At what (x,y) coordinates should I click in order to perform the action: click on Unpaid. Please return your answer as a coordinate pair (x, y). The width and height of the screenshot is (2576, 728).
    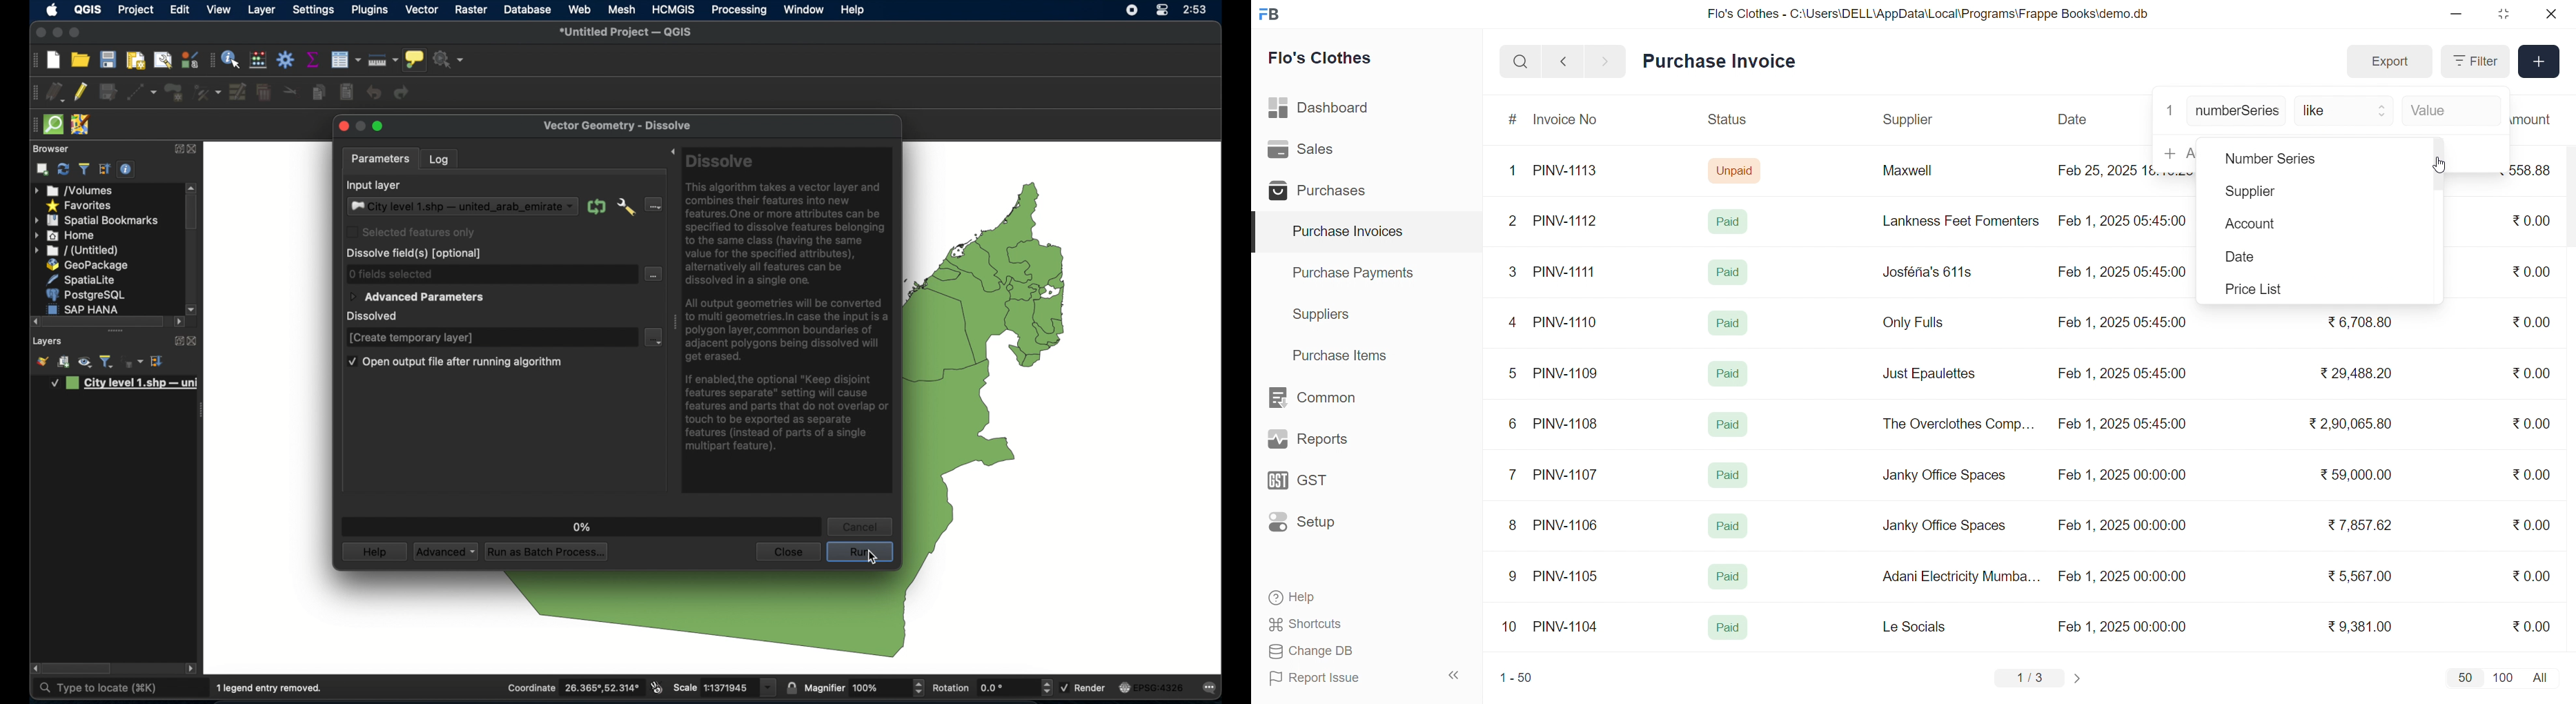
    Looking at the image, I should click on (1736, 170).